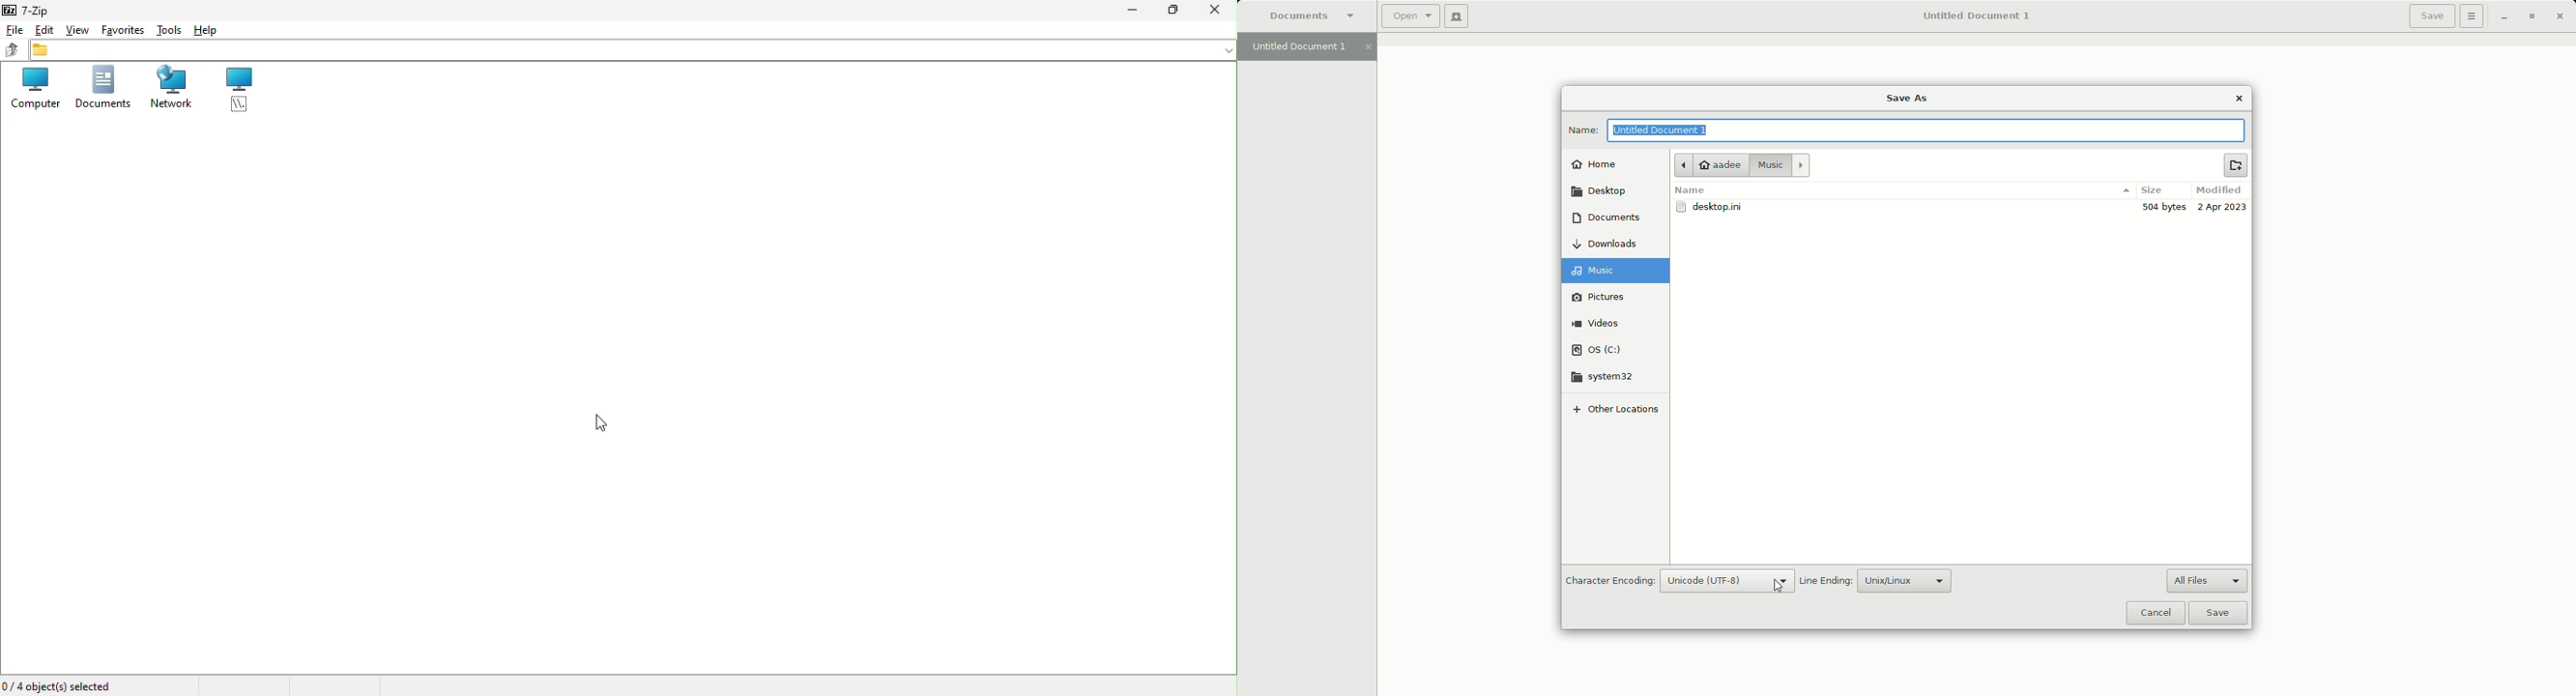  I want to click on Untitled Document 1, so click(1976, 17).